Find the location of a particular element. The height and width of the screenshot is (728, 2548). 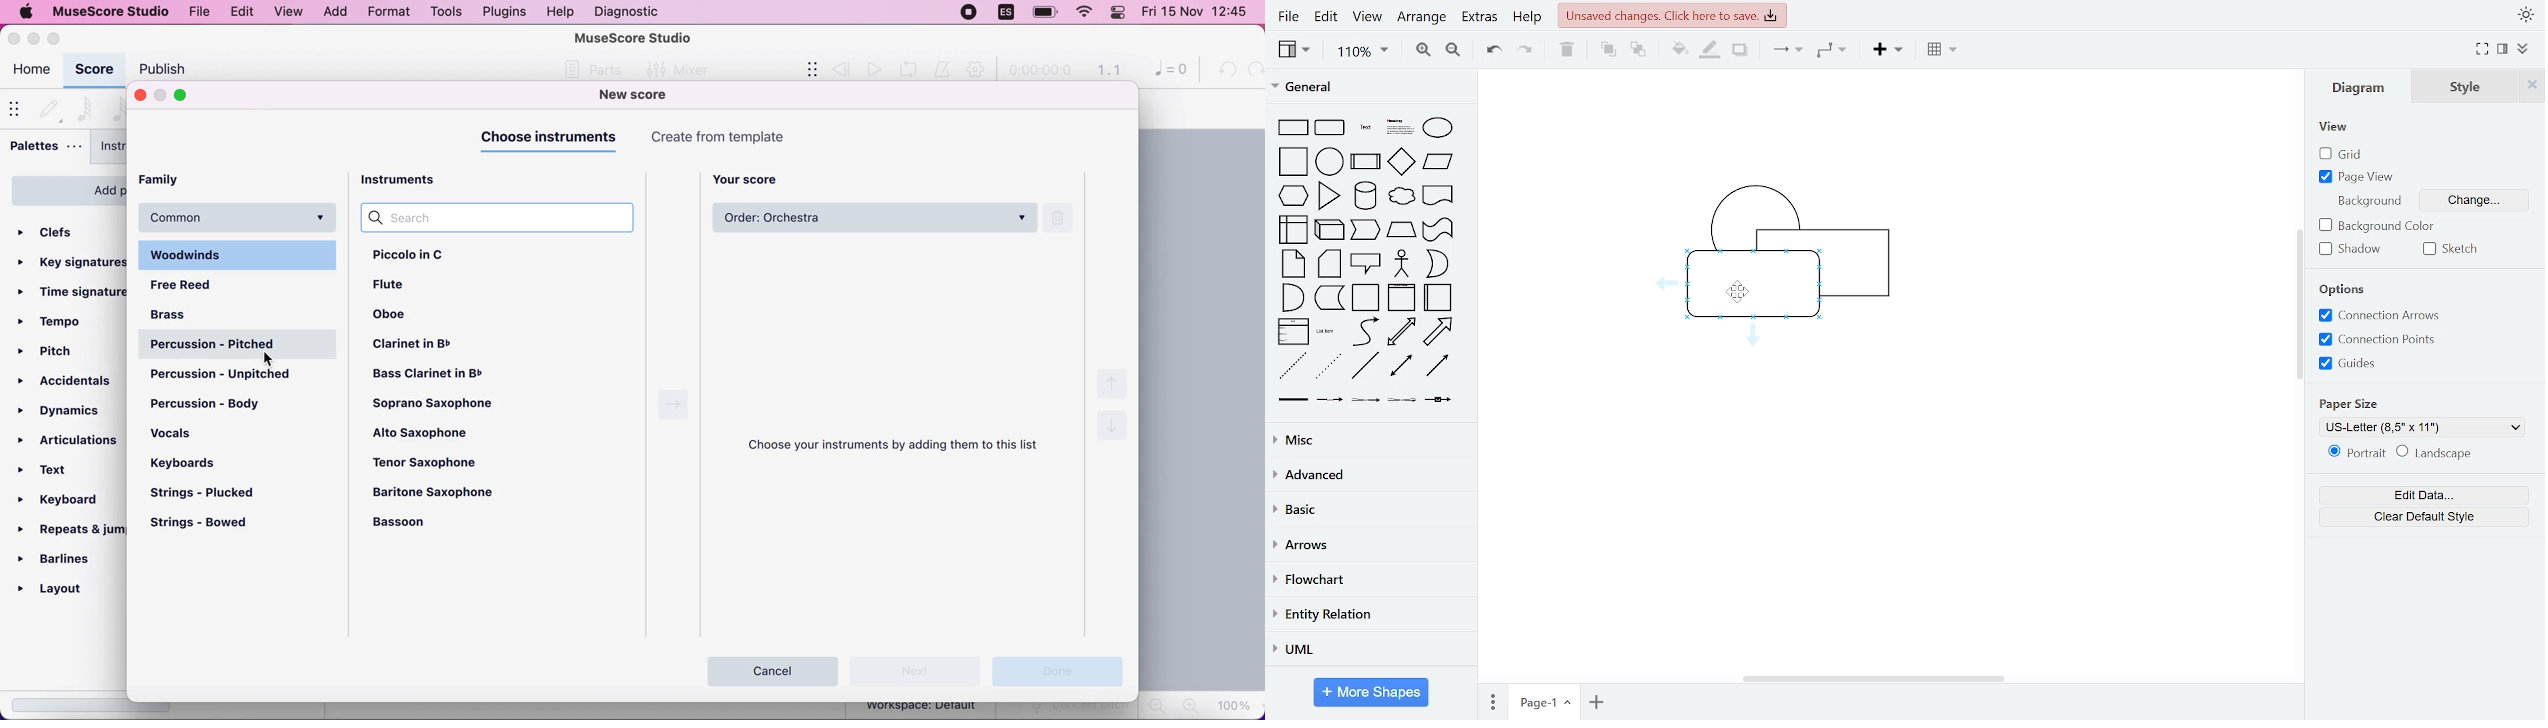

basic is located at coordinates (1371, 509).